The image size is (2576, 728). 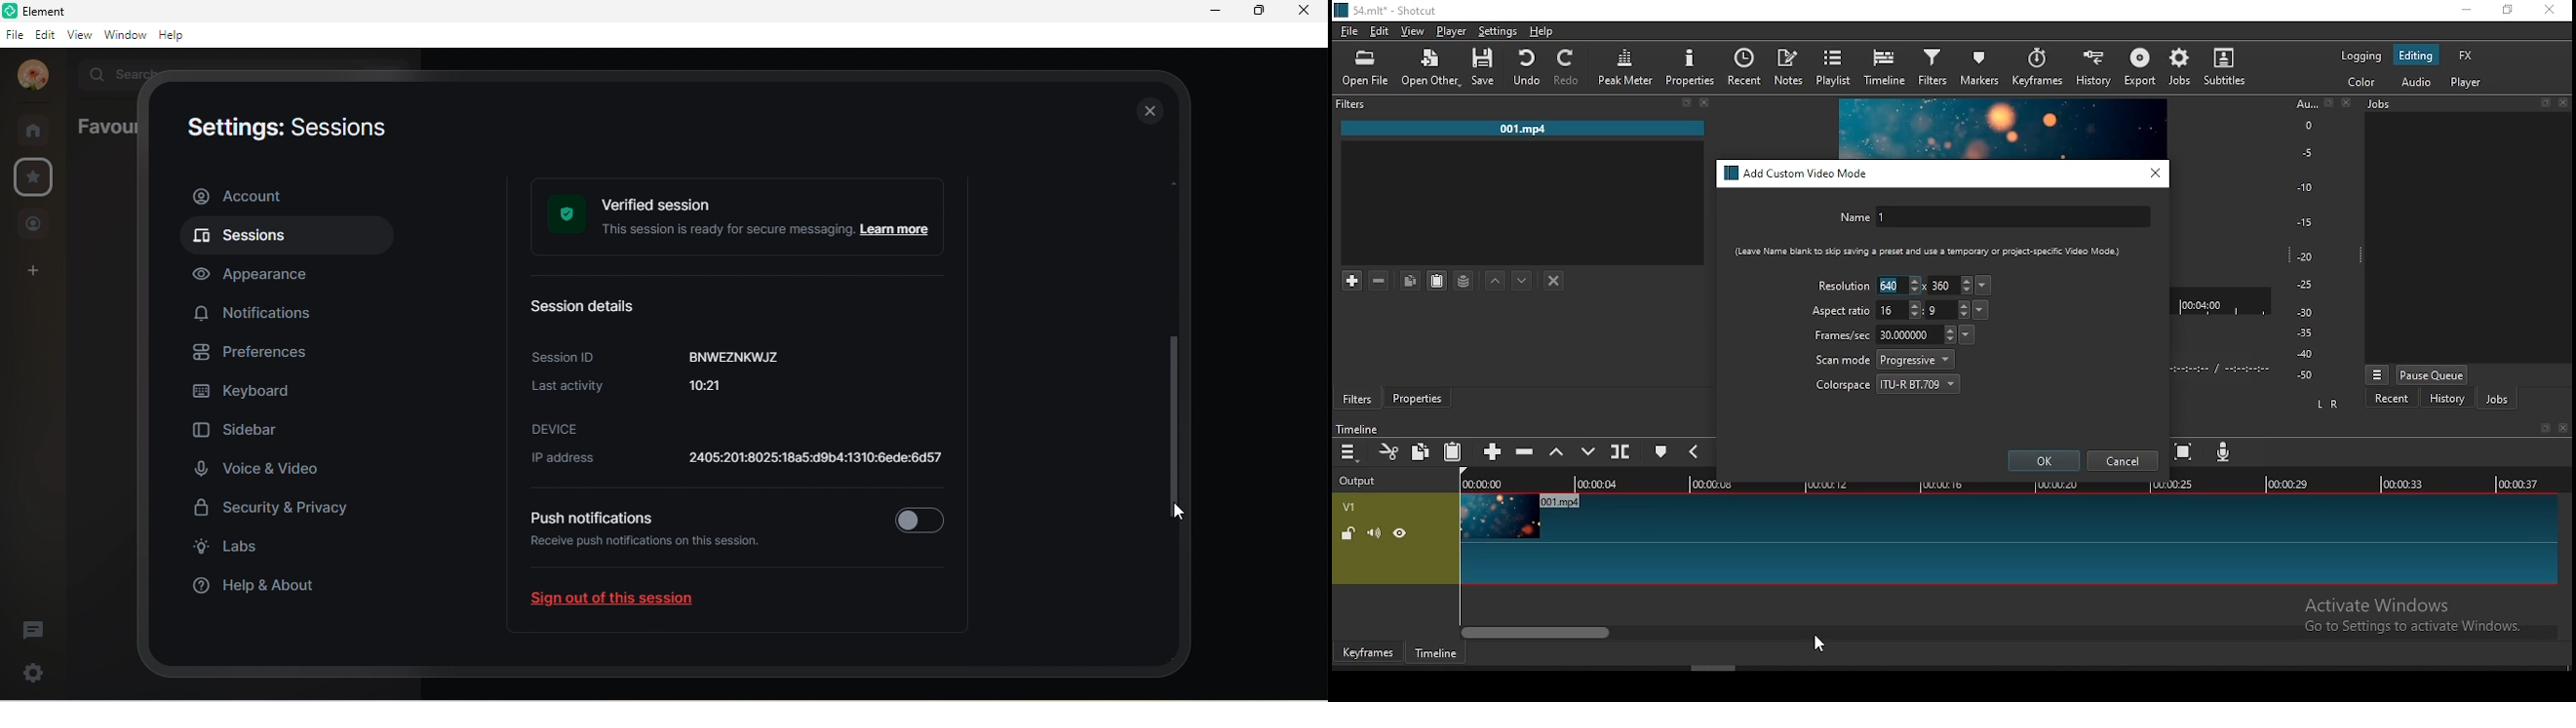 I want to click on help, so click(x=1542, y=31).